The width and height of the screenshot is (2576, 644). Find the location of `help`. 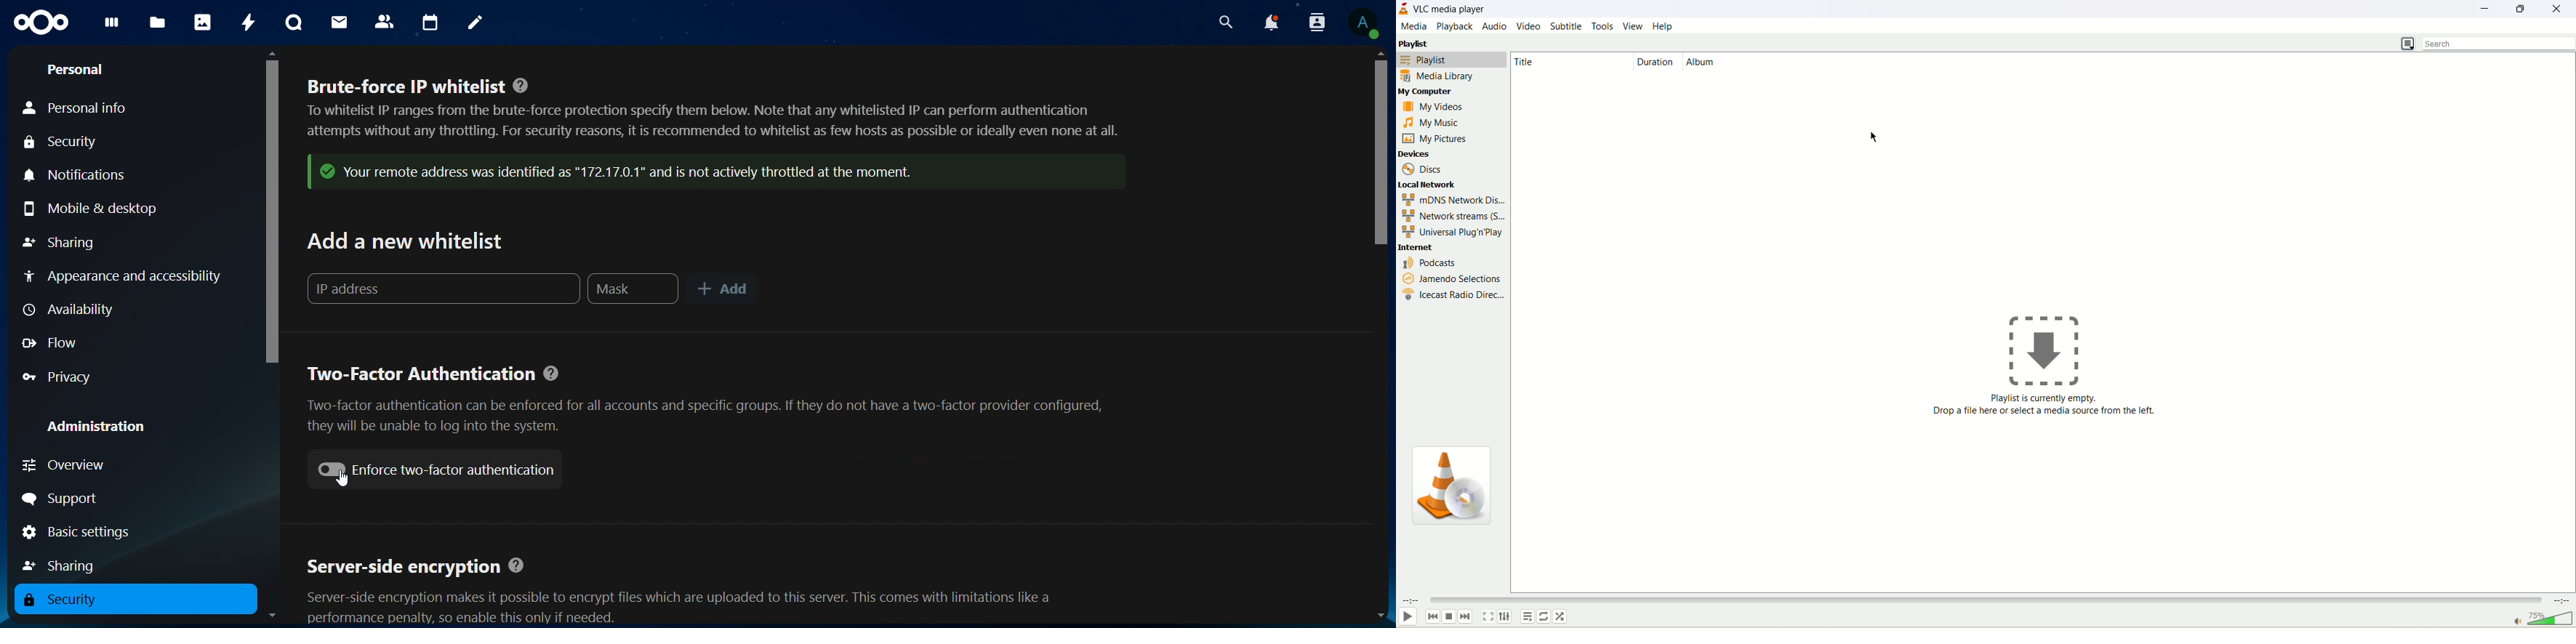

help is located at coordinates (1664, 27).